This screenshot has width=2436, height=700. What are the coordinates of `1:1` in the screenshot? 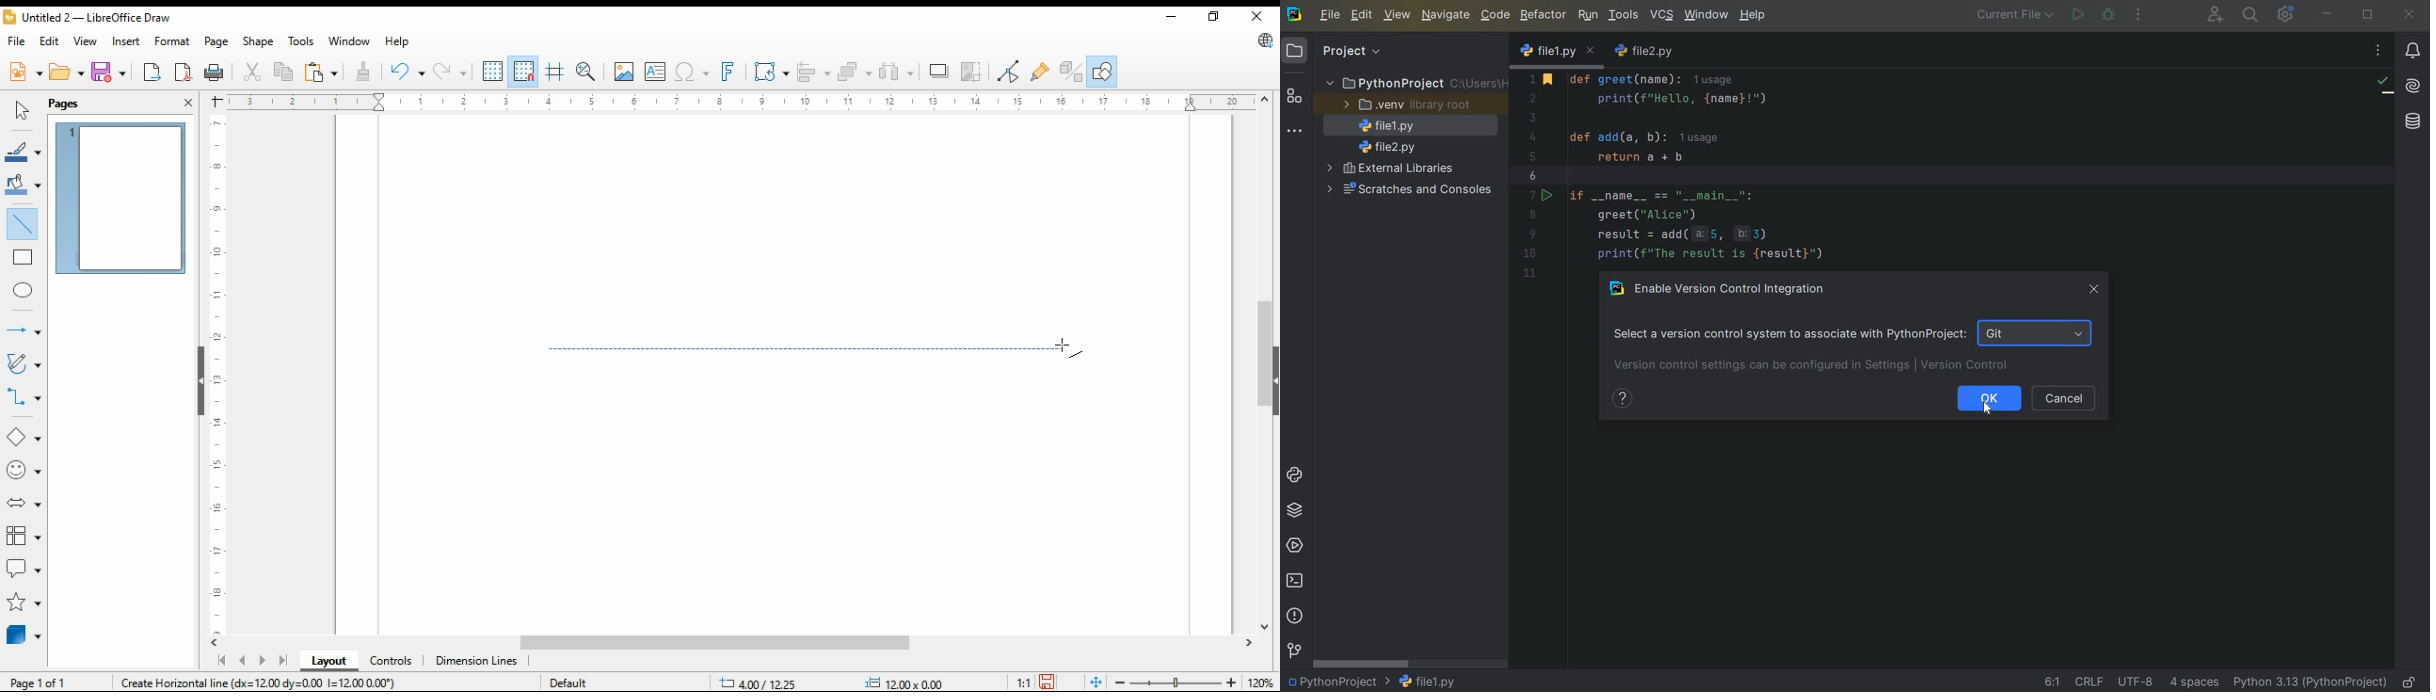 It's located at (1023, 681).